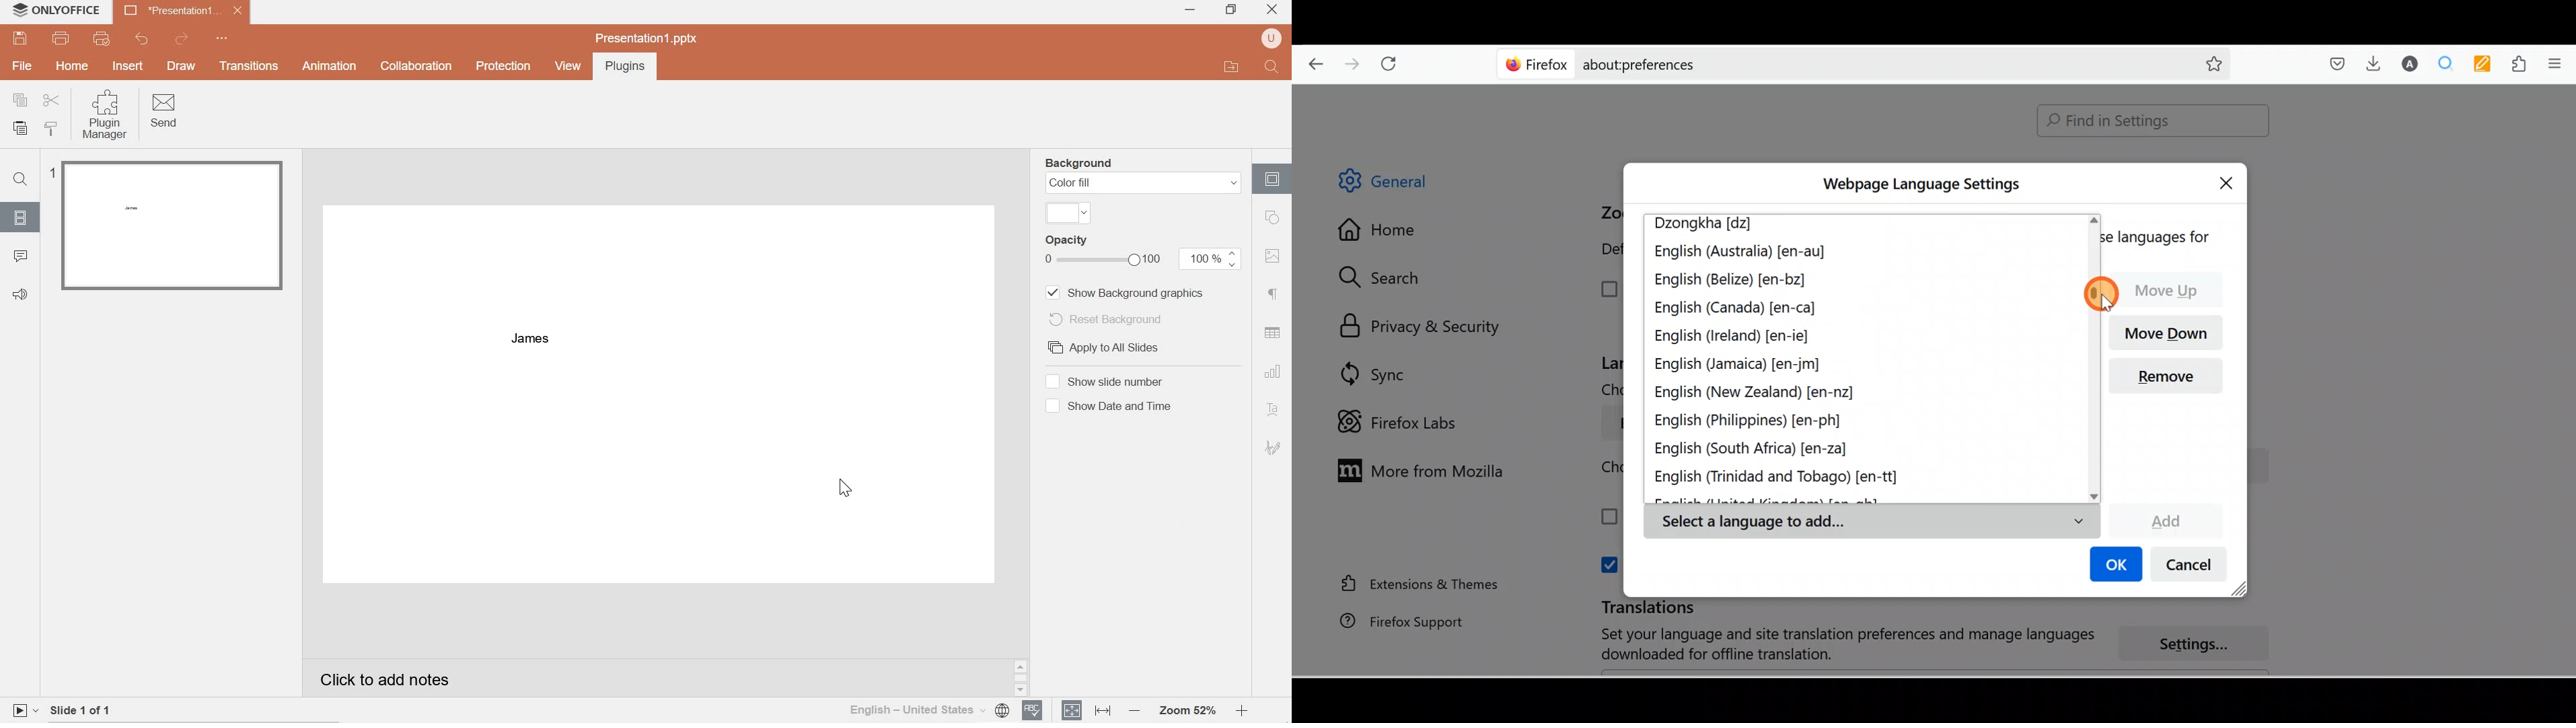 The image size is (2576, 728). I want to click on Bookmark this page, so click(2204, 63).